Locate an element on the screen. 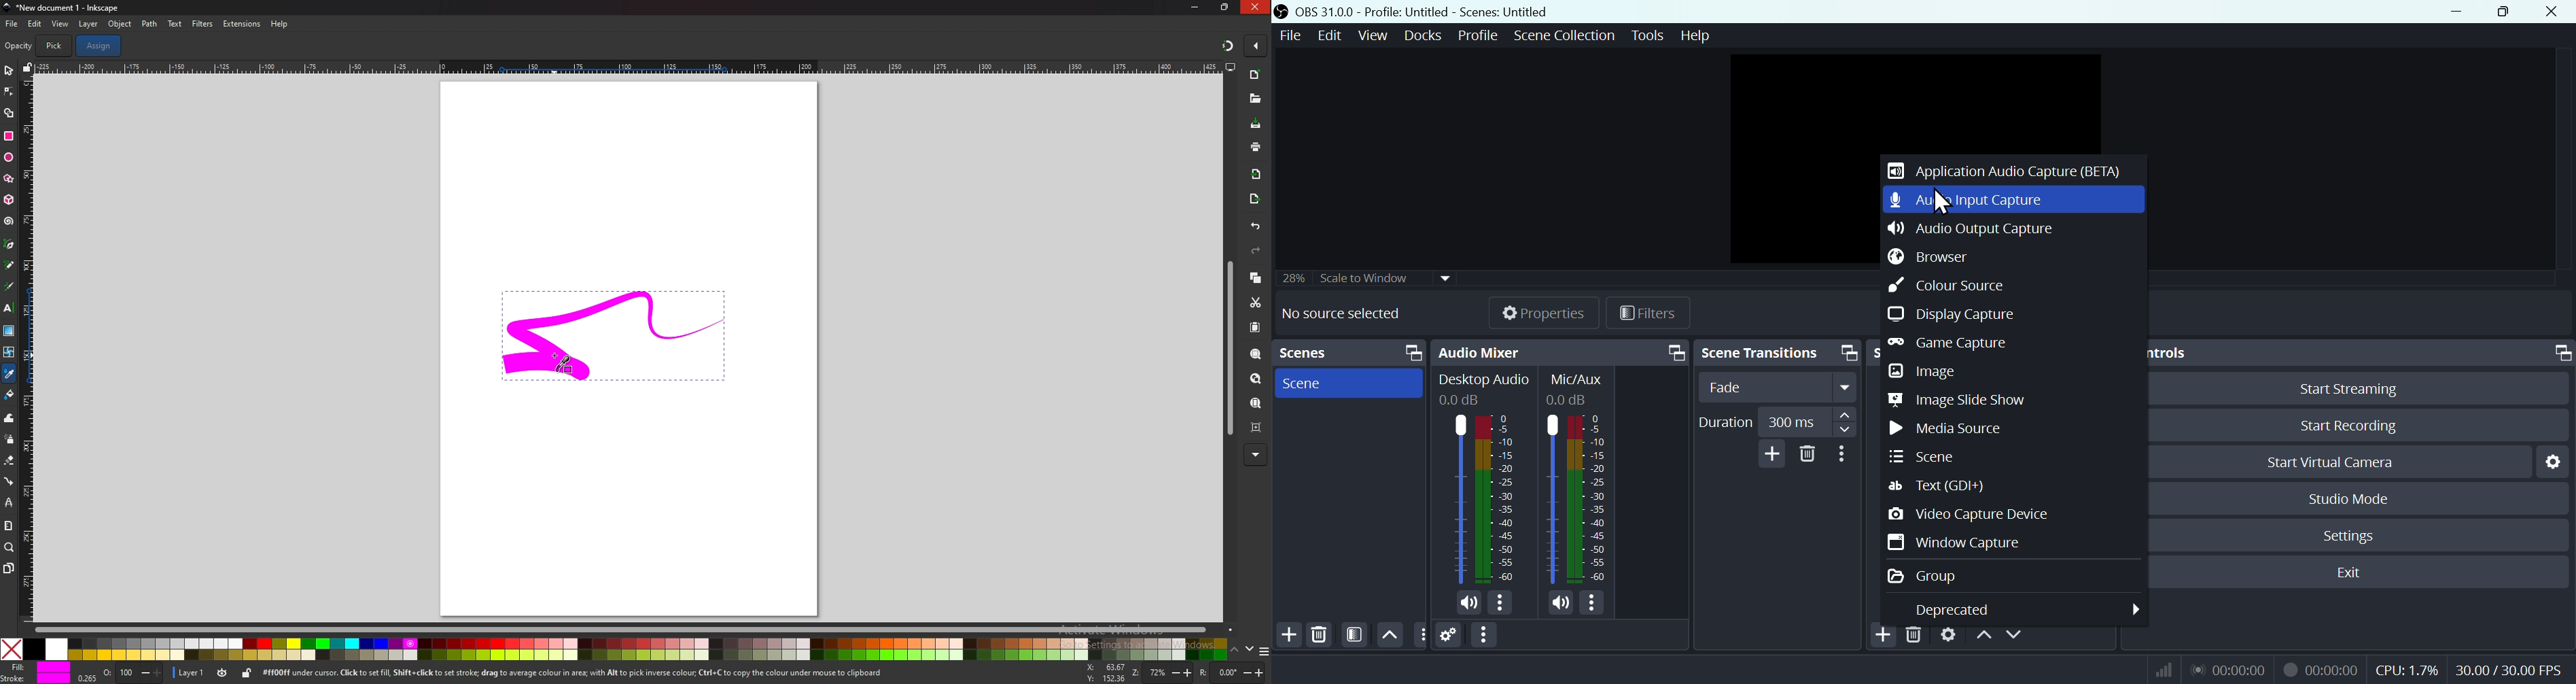   is located at coordinates (2359, 388).